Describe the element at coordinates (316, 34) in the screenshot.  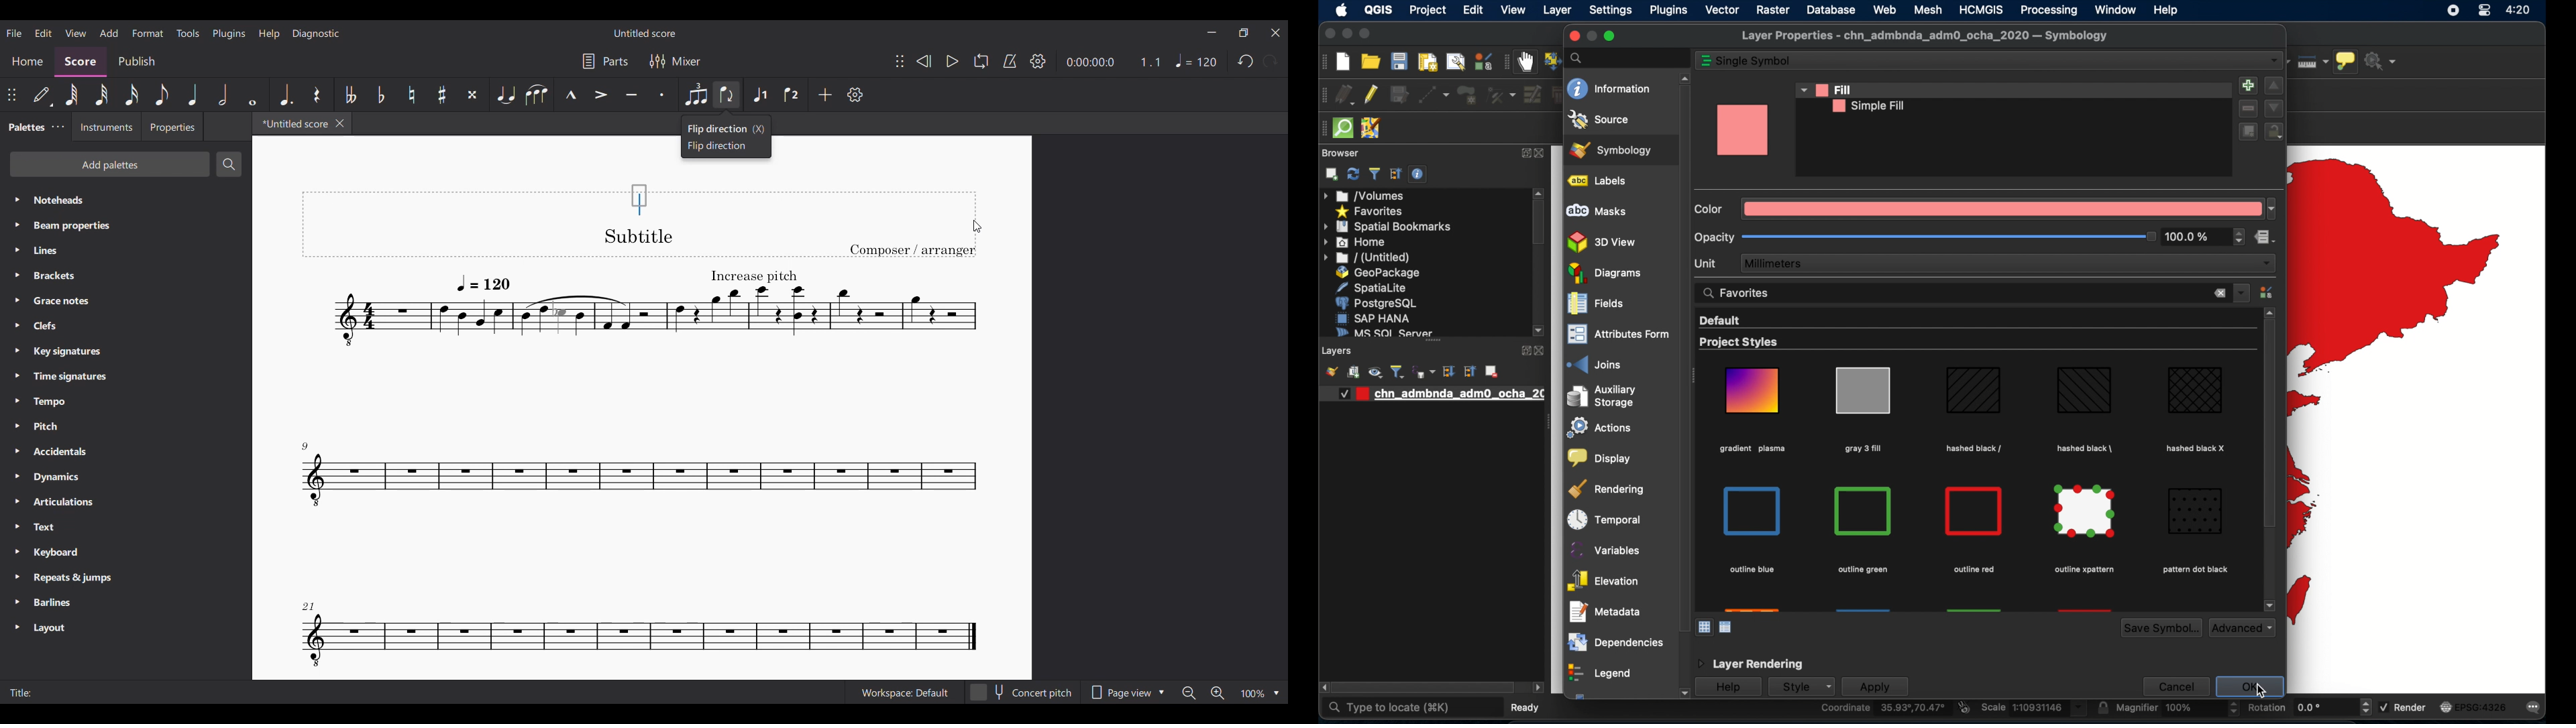
I see `Diagnostic menu` at that location.